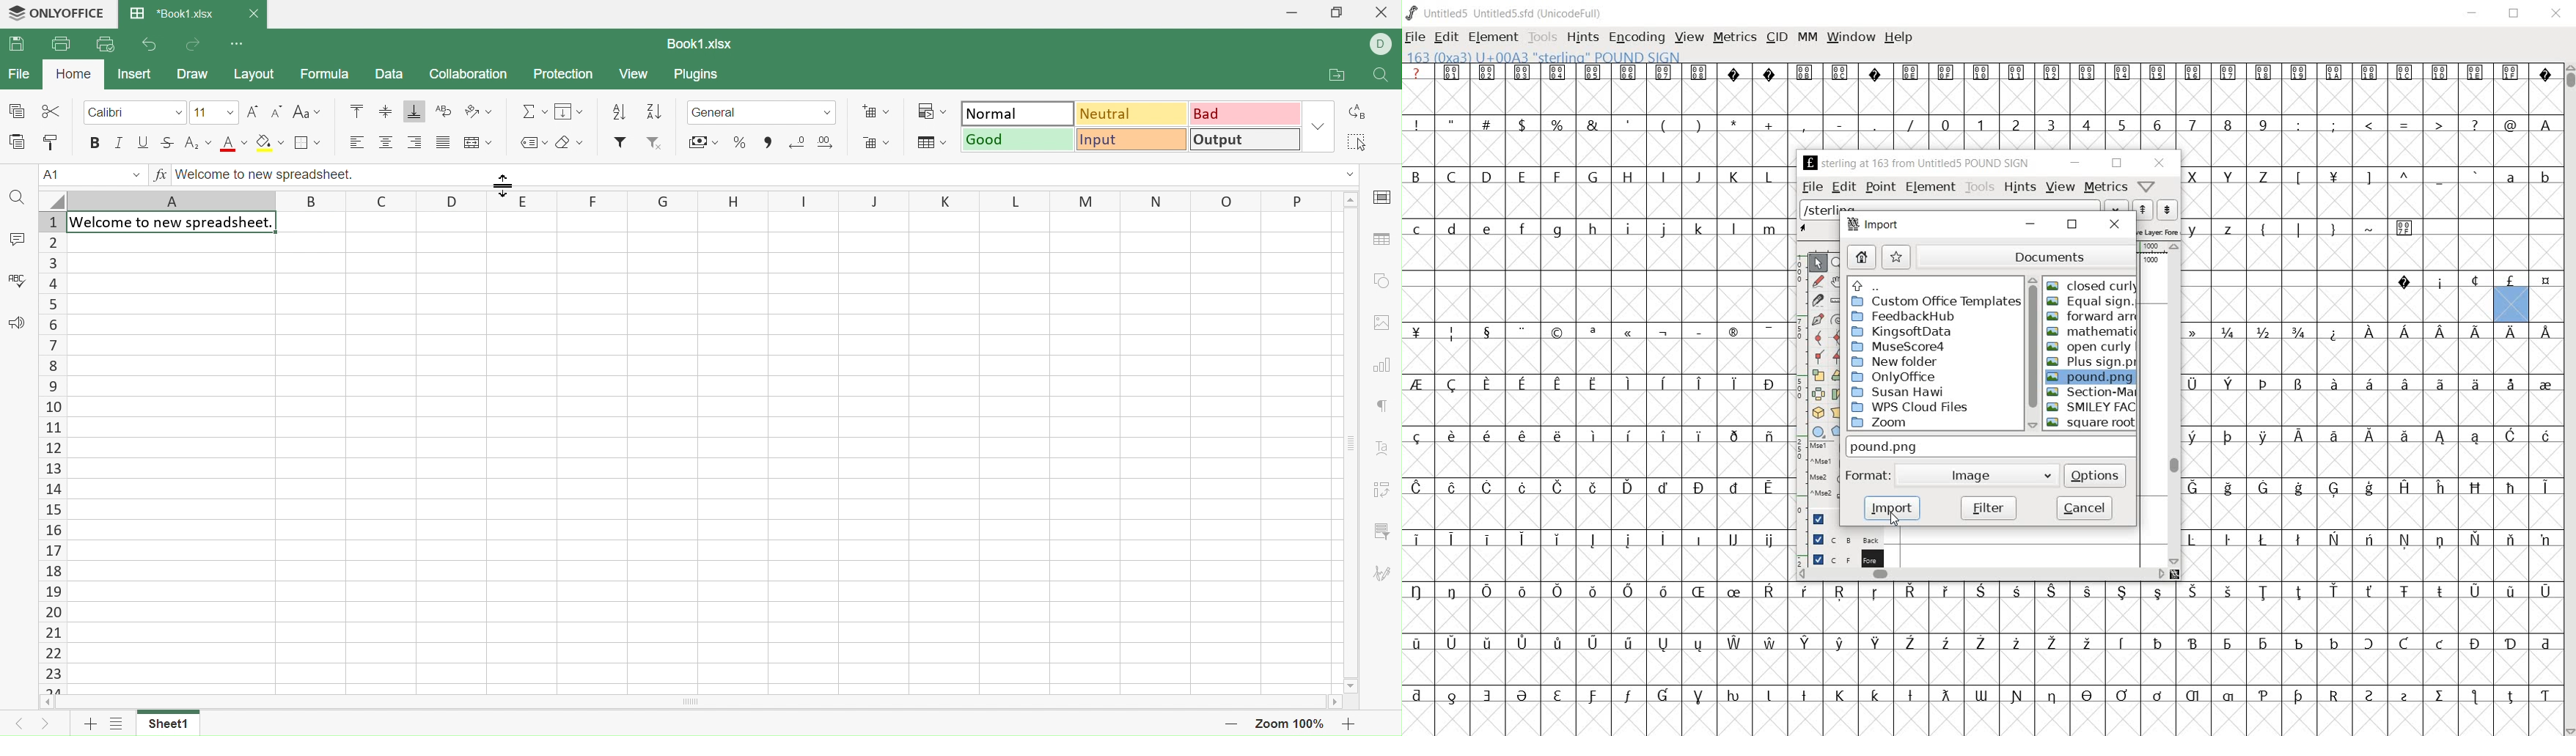 Image resolution: width=2576 pixels, height=756 pixels. What do you see at coordinates (1346, 724) in the screenshot?
I see `Zoom In` at bounding box center [1346, 724].